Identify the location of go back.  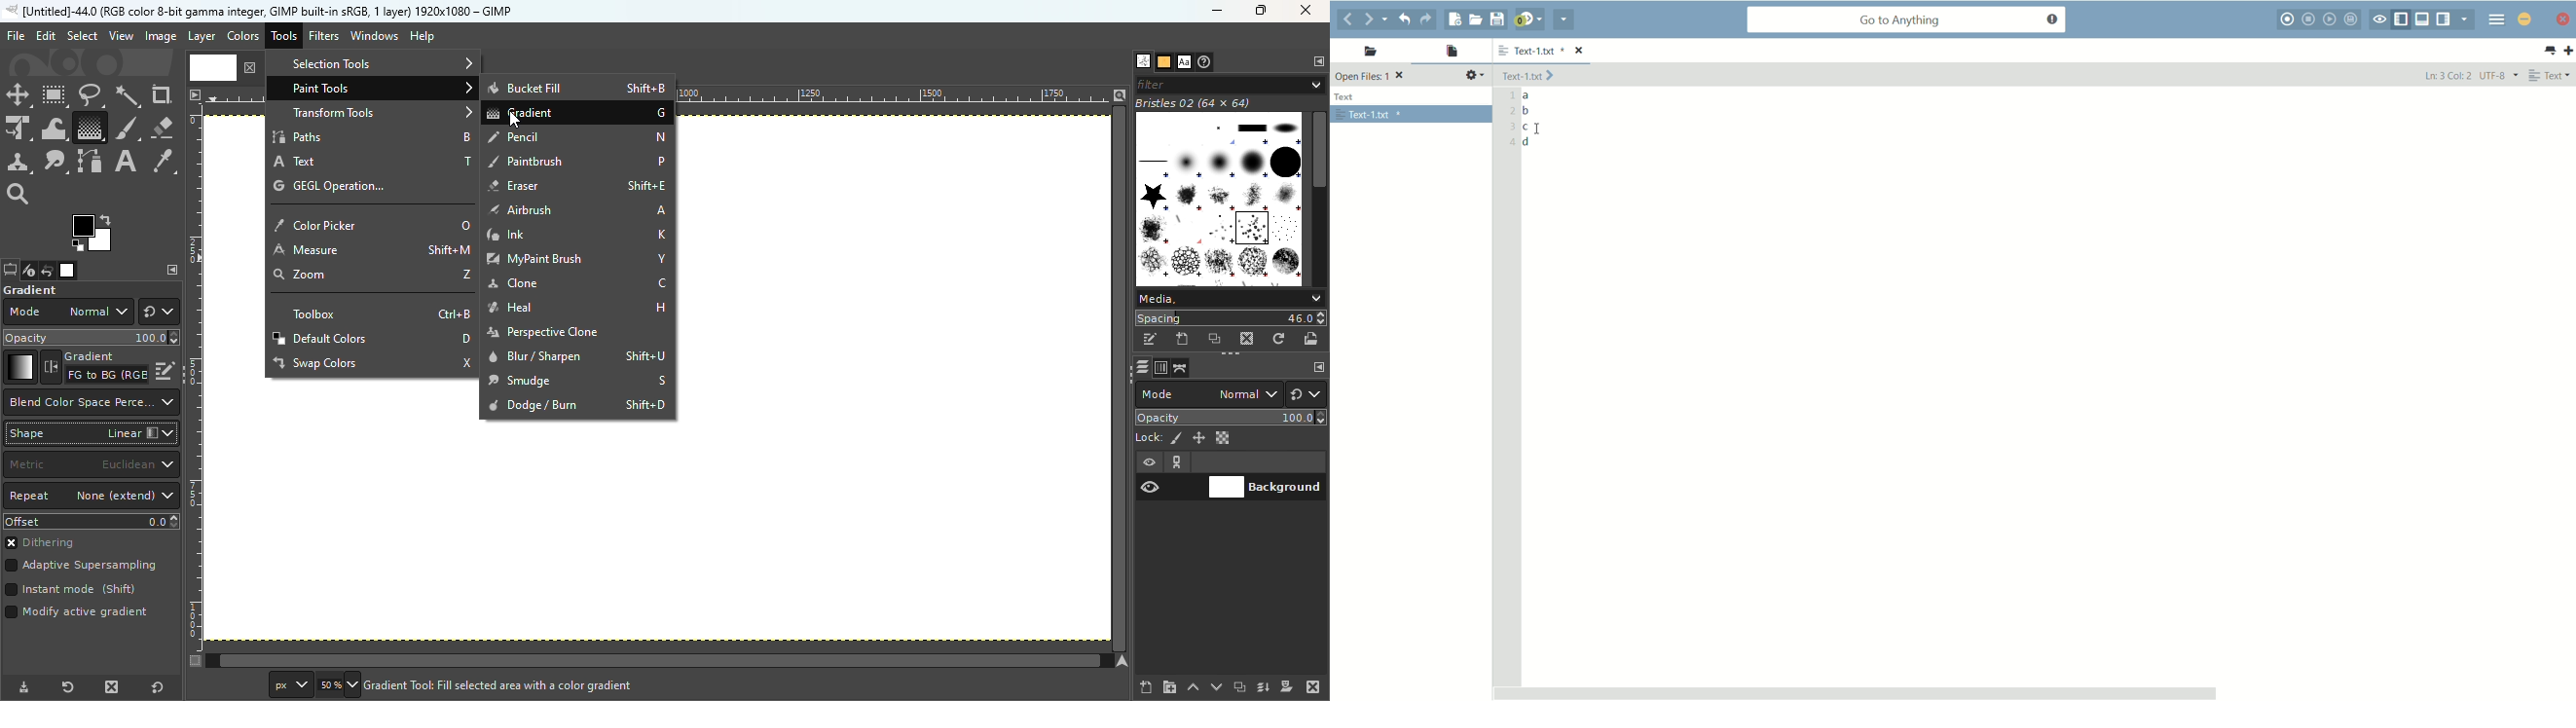
(1347, 19).